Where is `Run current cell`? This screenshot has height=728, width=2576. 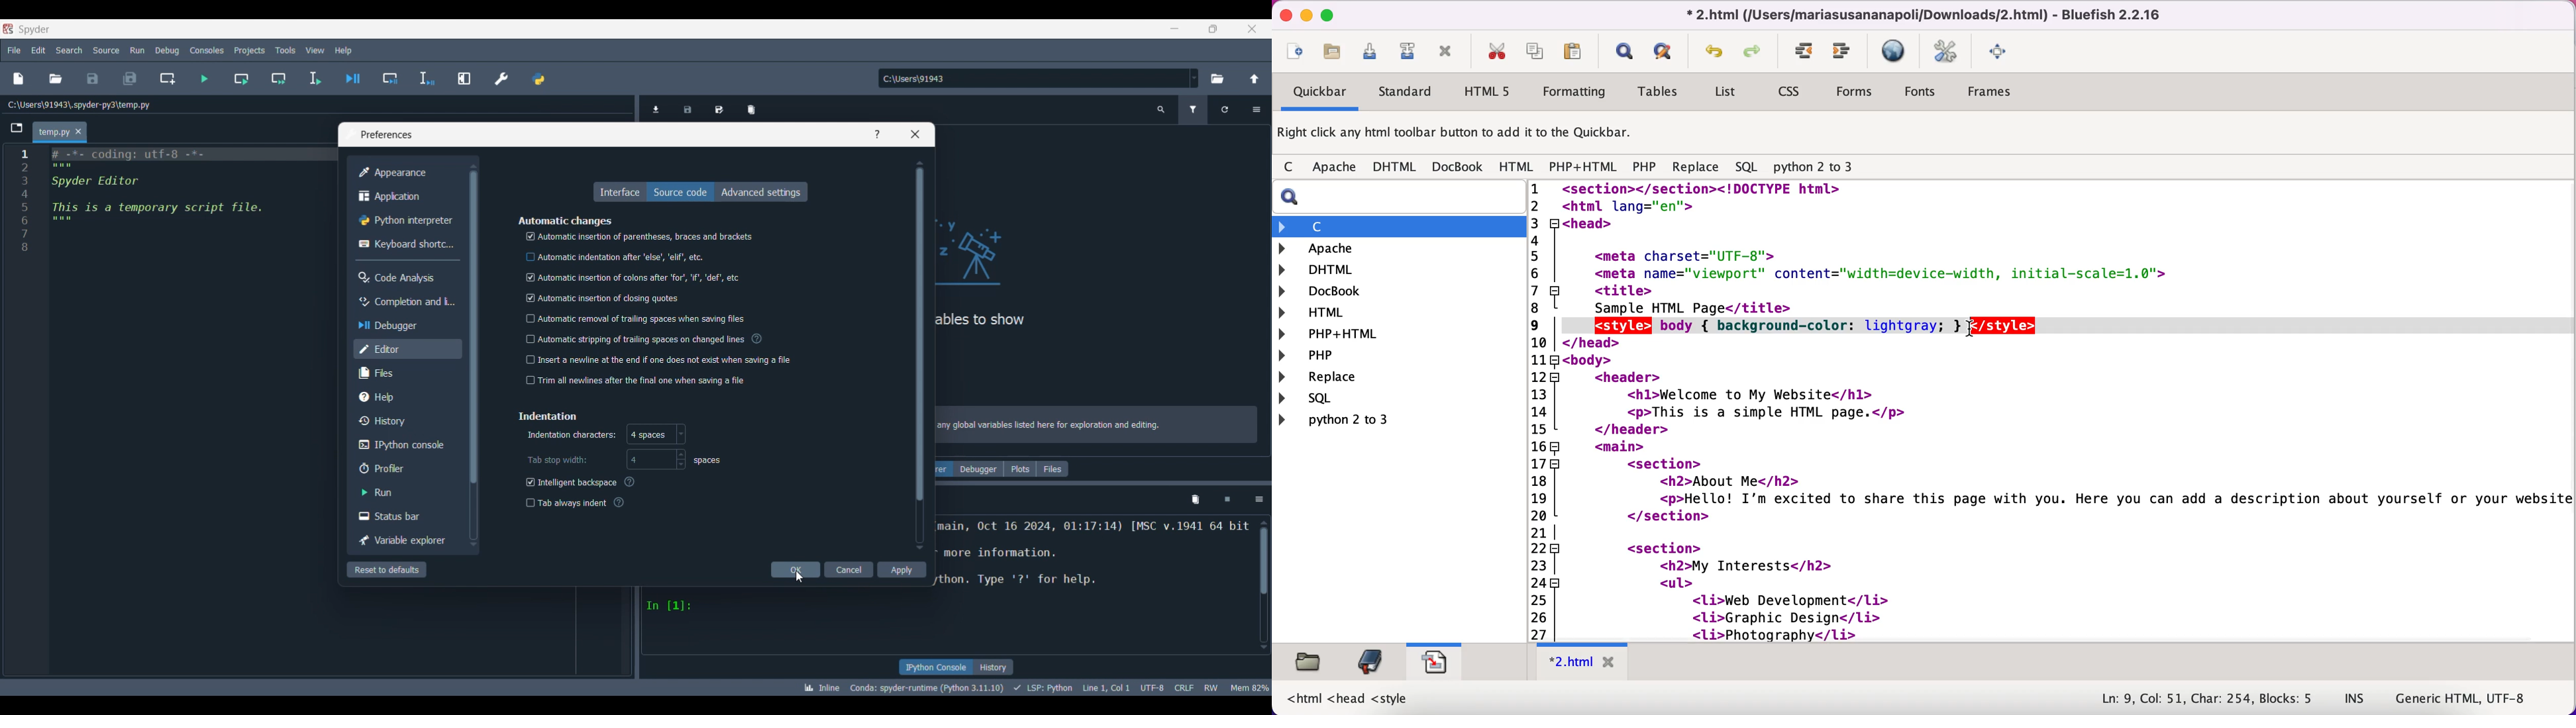 Run current cell is located at coordinates (242, 78).